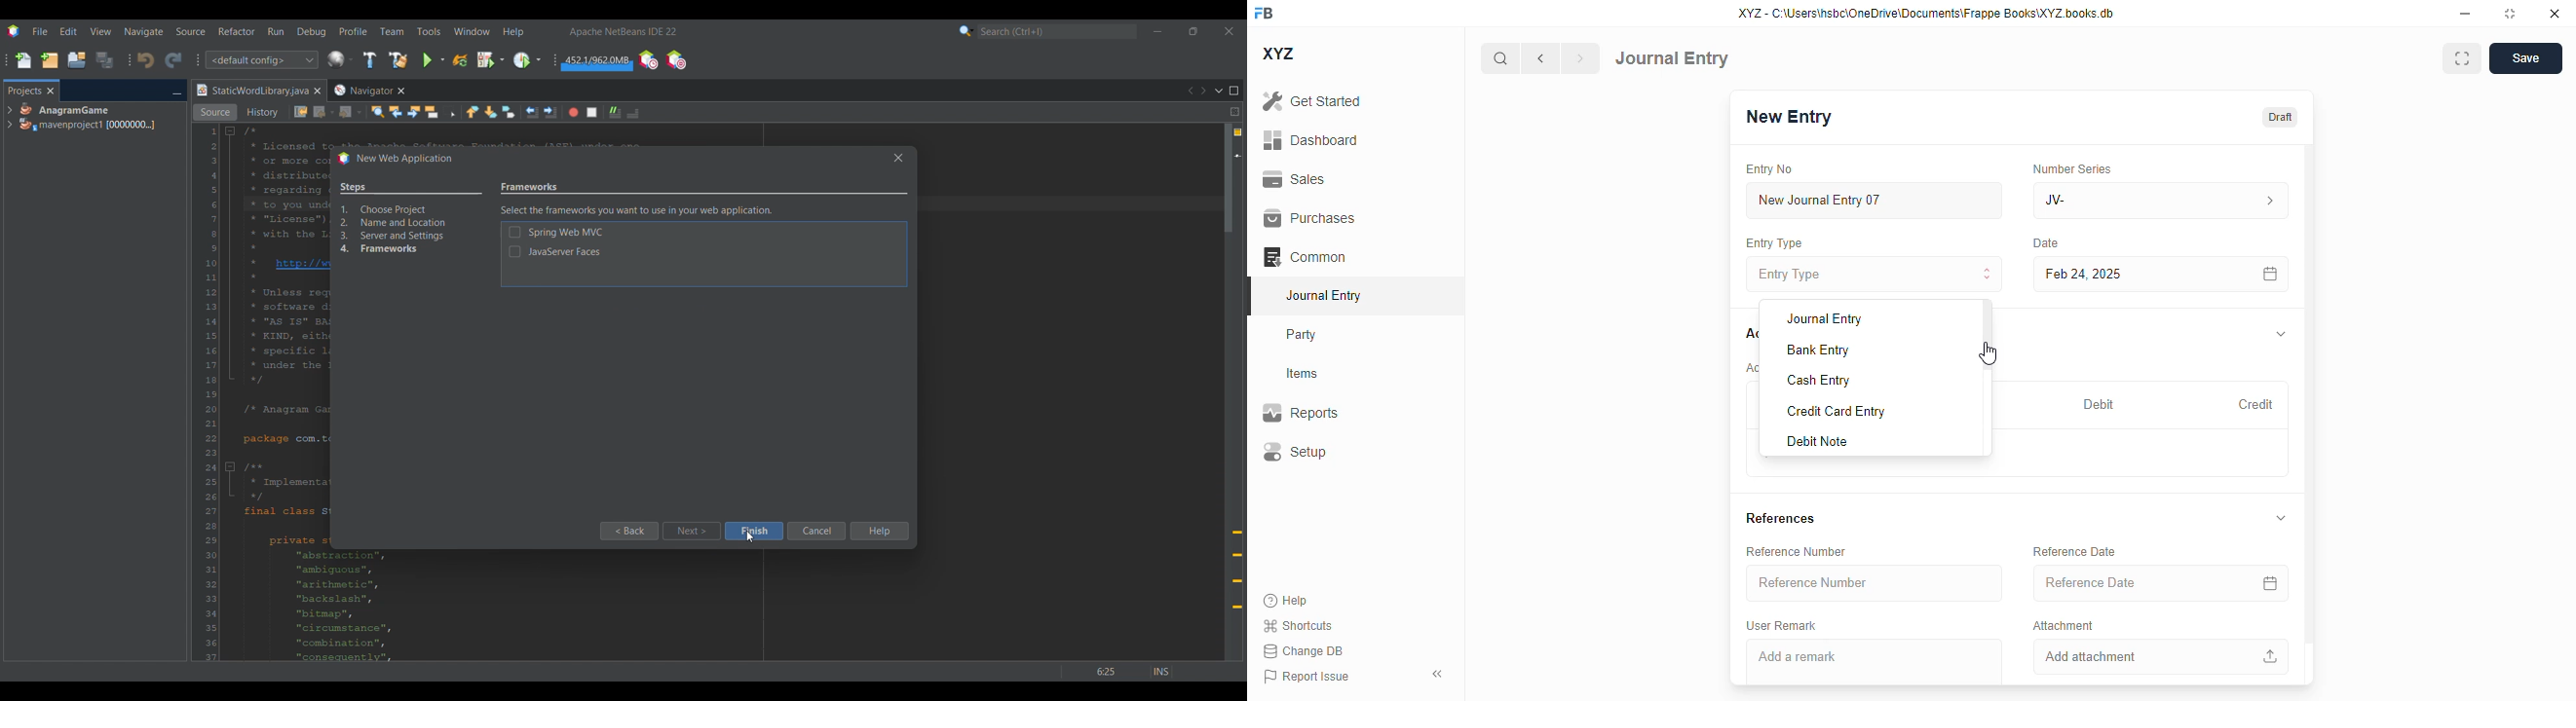 The height and width of the screenshot is (728, 2576). What do you see at coordinates (2046, 243) in the screenshot?
I see `date` at bounding box center [2046, 243].